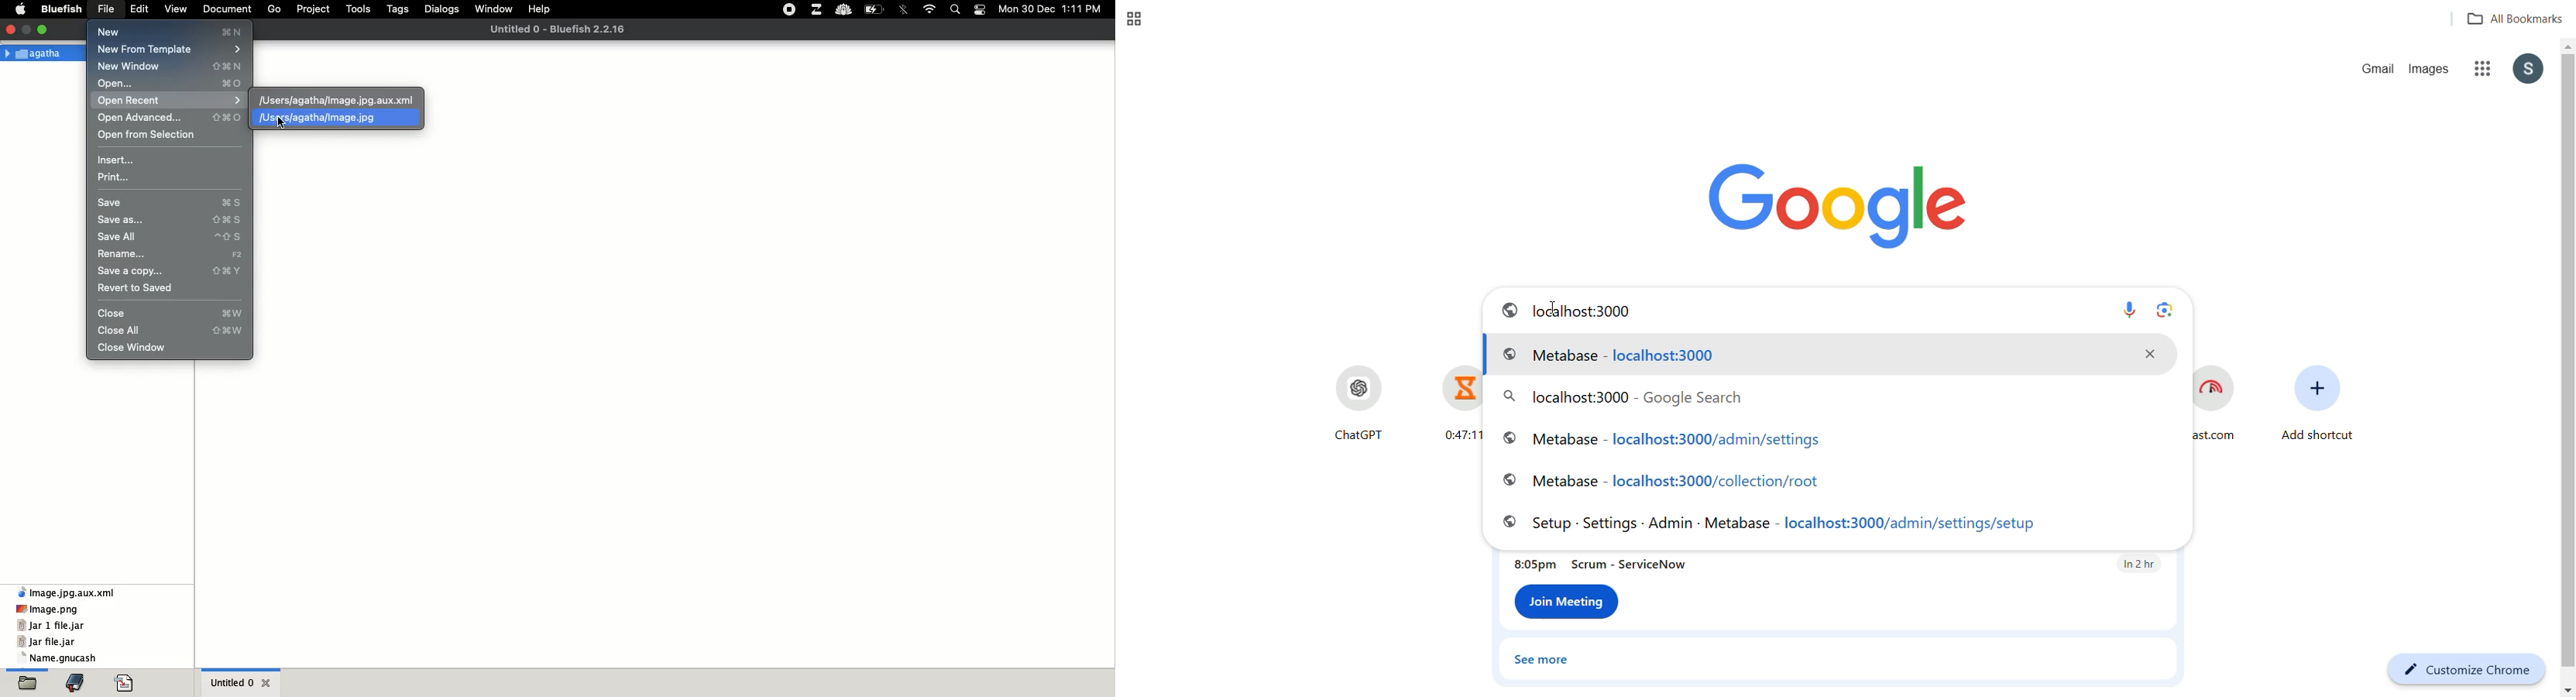 The height and width of the screenshot is (700, 2576). I want to click on revert to saved, so click(139, 288).